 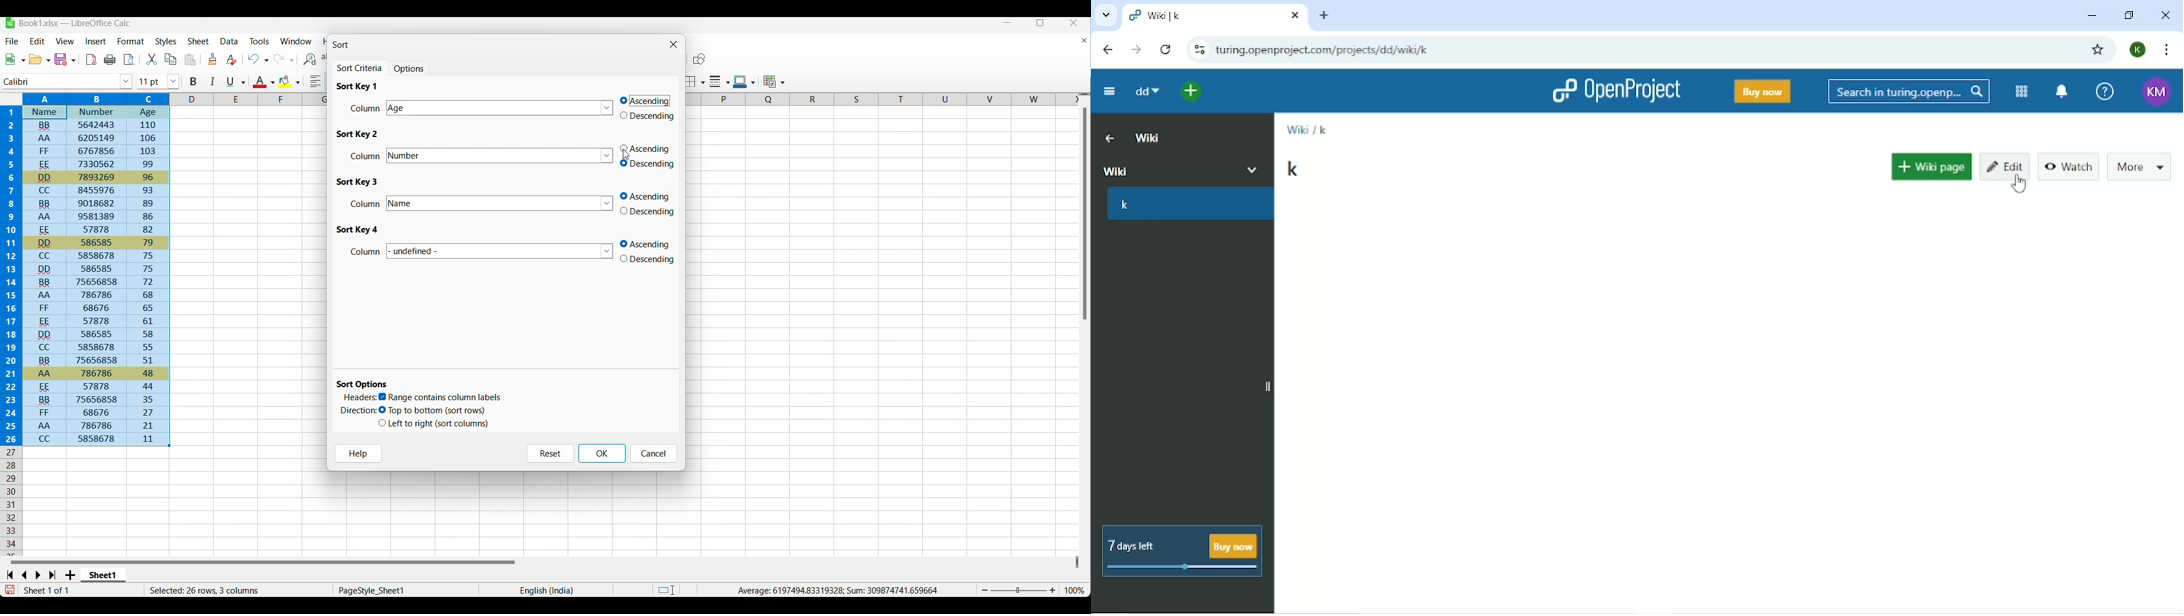 I want to click on Input font size, so click(x=152, y=81).